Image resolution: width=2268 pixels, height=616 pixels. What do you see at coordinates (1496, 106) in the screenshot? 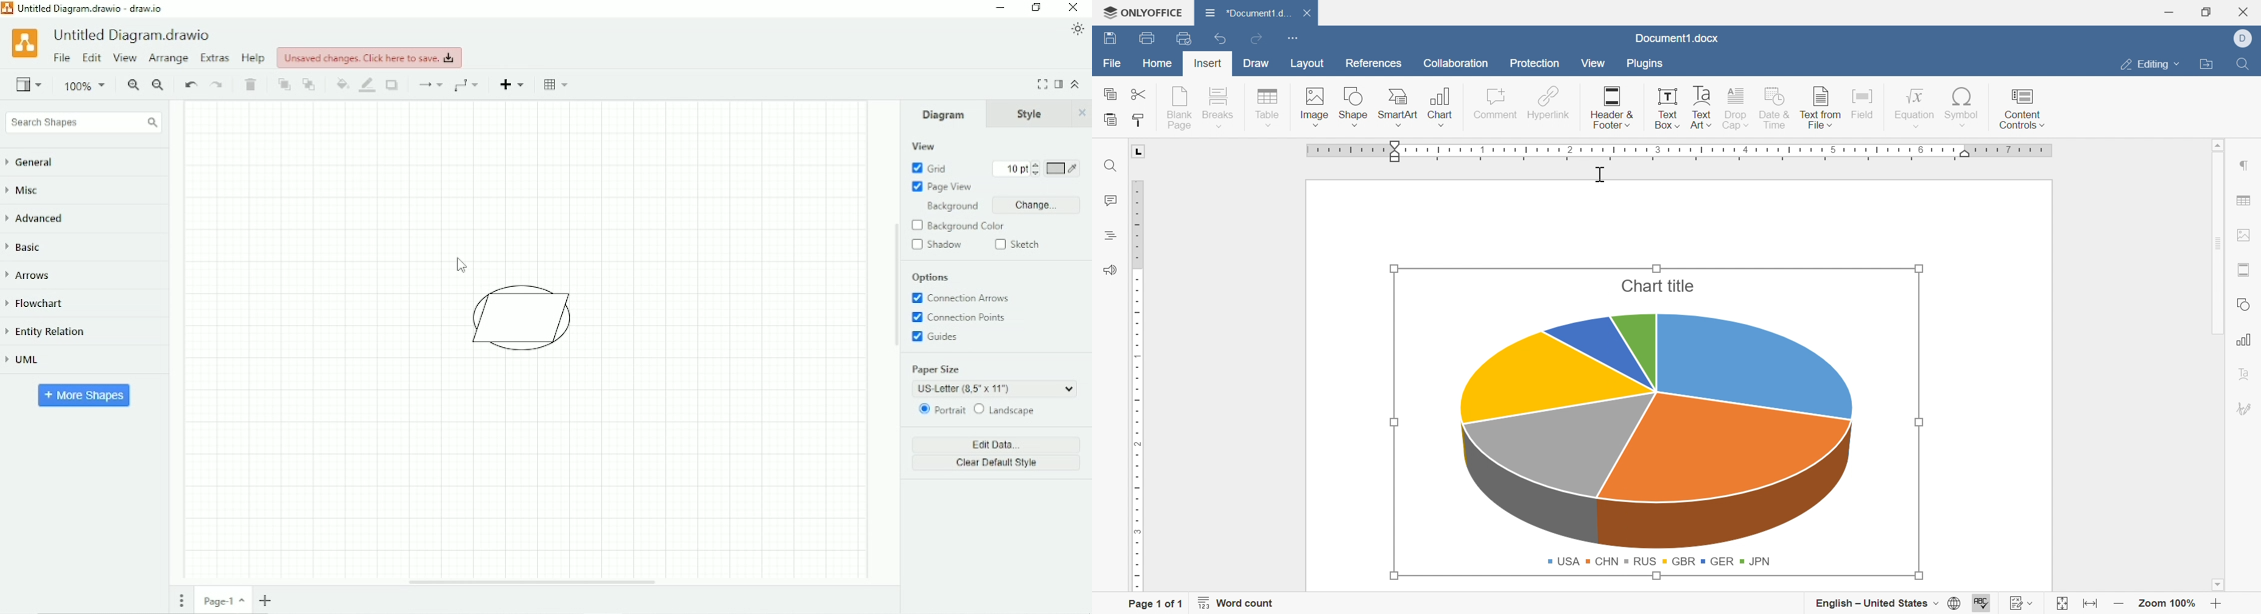
I see `` at bounding box center [1496, 106].